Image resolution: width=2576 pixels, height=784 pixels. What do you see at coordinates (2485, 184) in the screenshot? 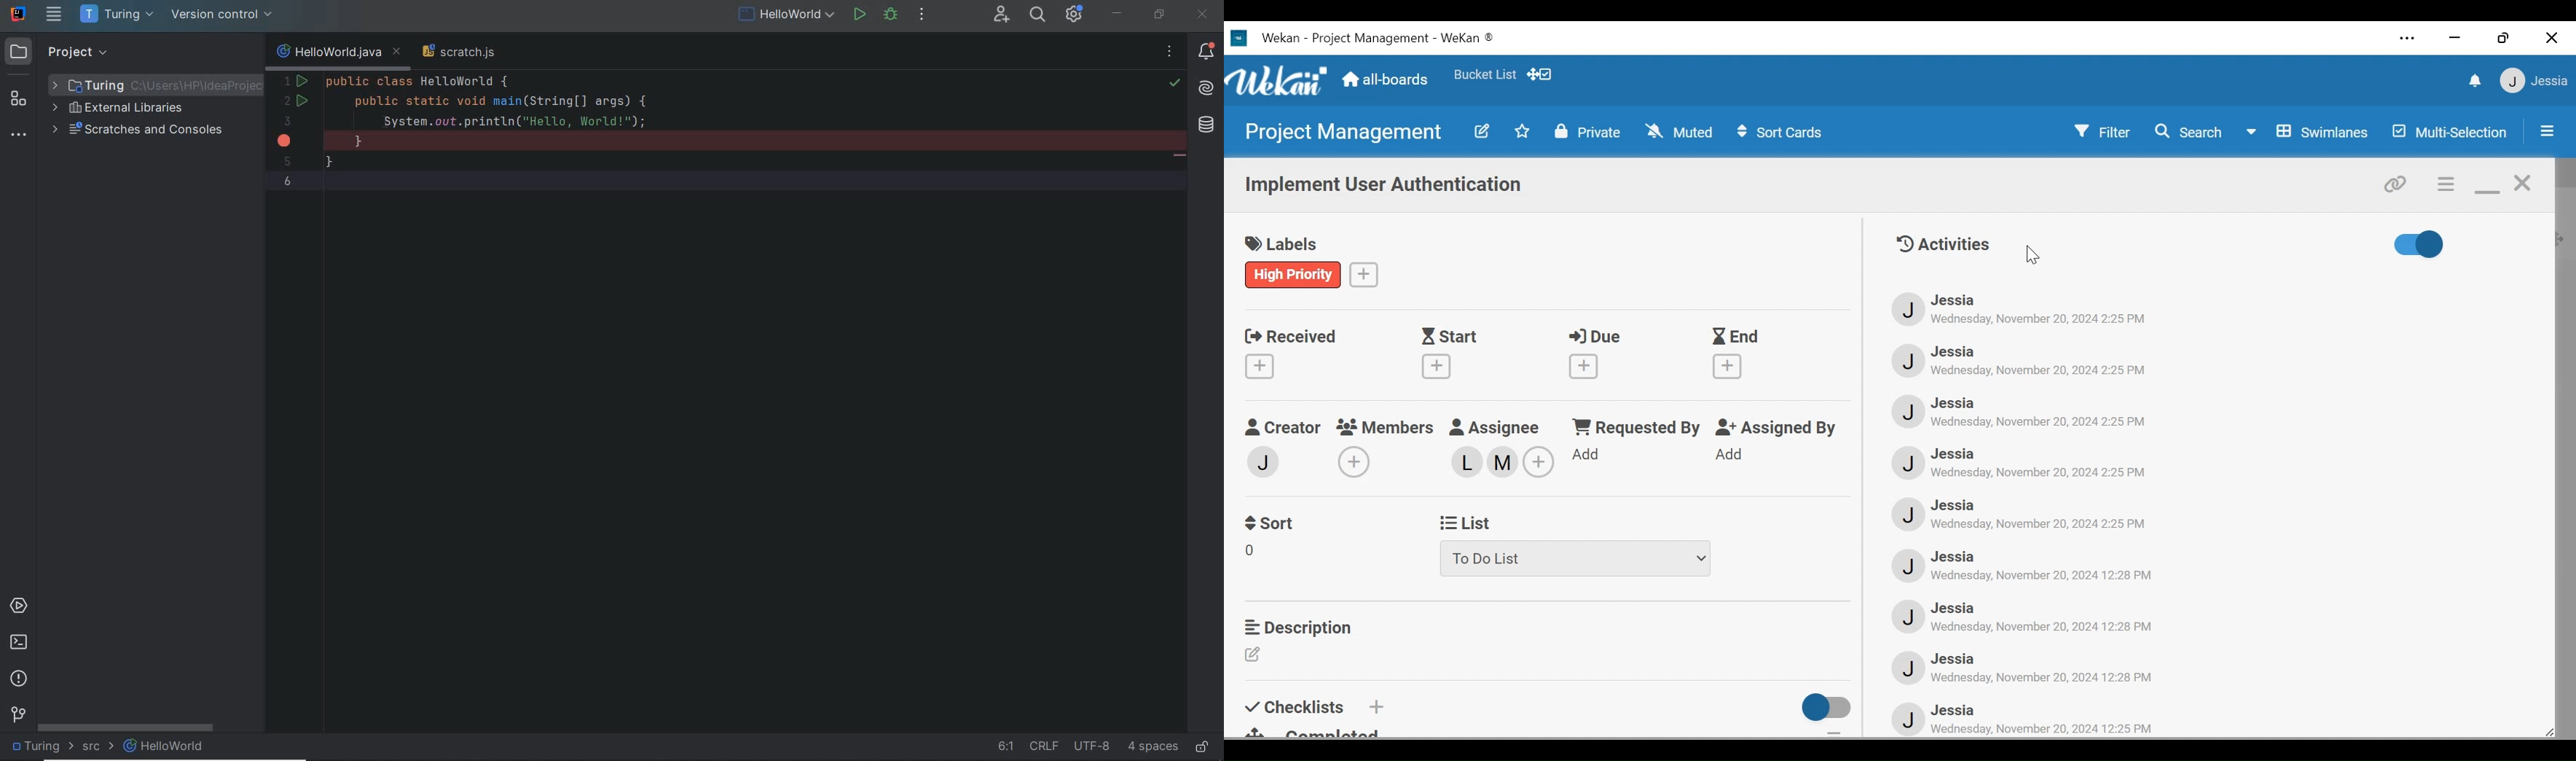
I see `minimize` at bounding box center [2485, 184].